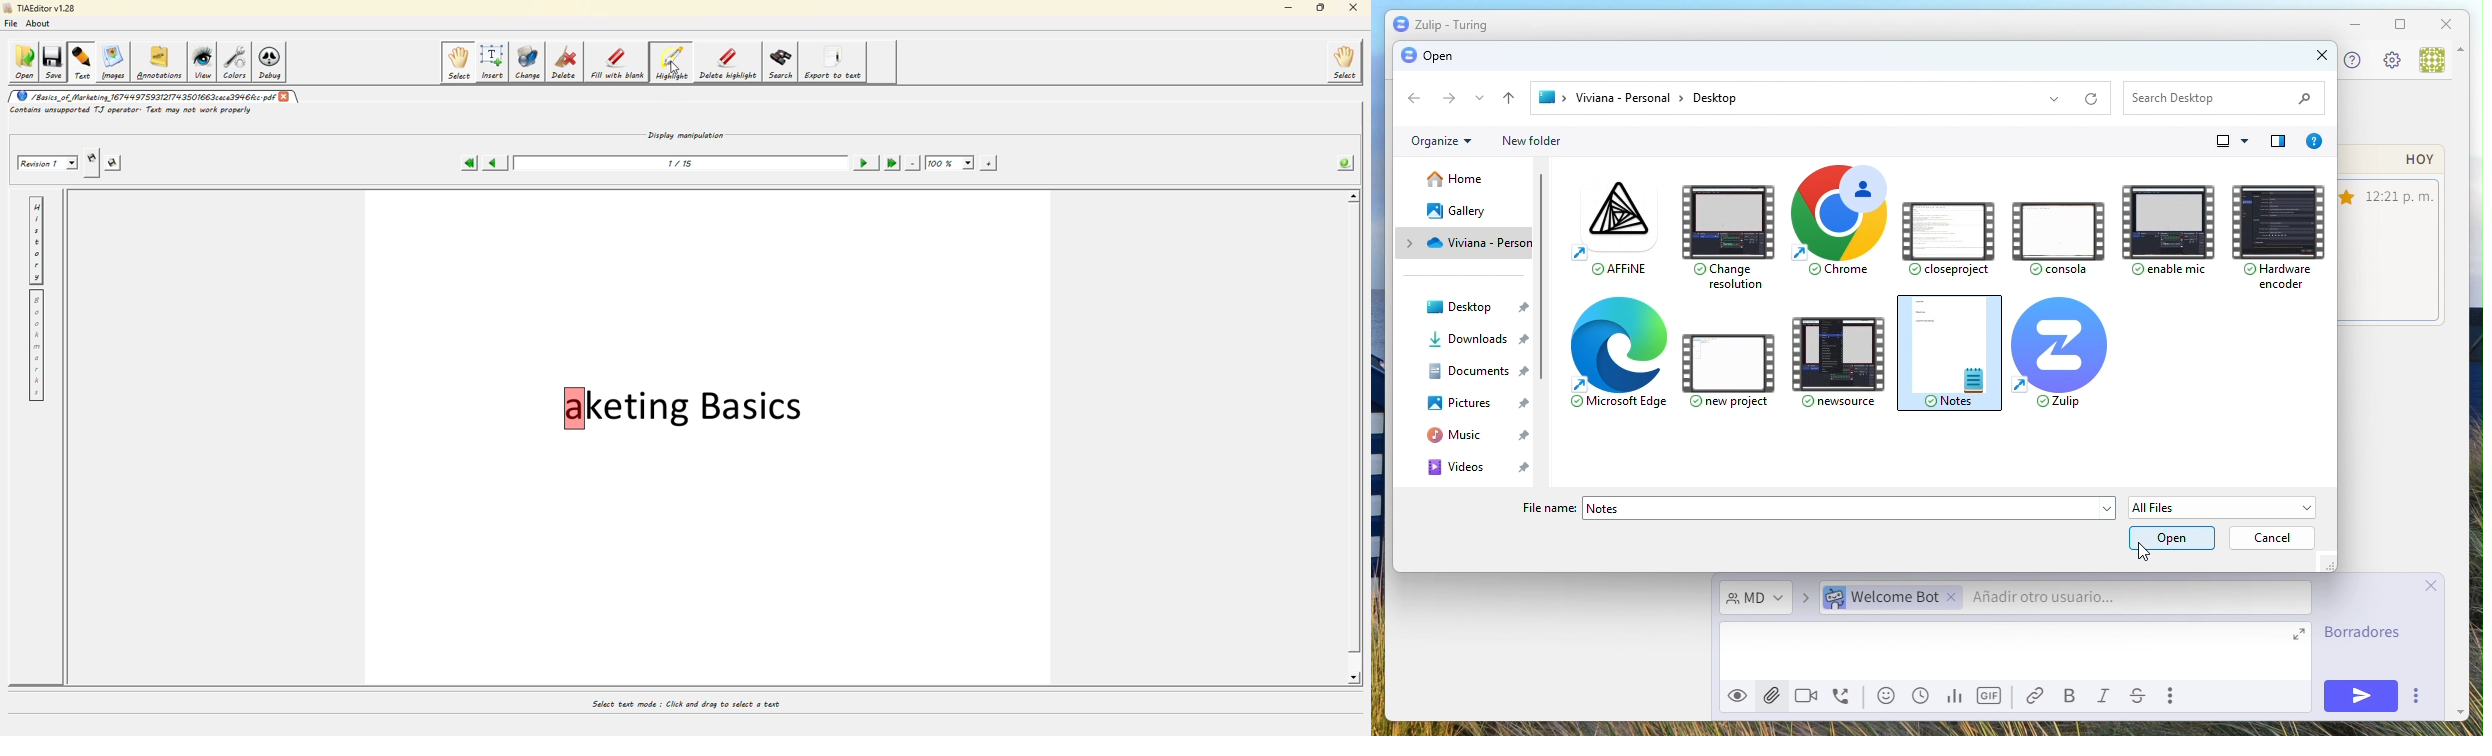  What do you see at coordinates (2138, 697) in the screenshot?
I see `typescript` at bounding box center [2138, 697].